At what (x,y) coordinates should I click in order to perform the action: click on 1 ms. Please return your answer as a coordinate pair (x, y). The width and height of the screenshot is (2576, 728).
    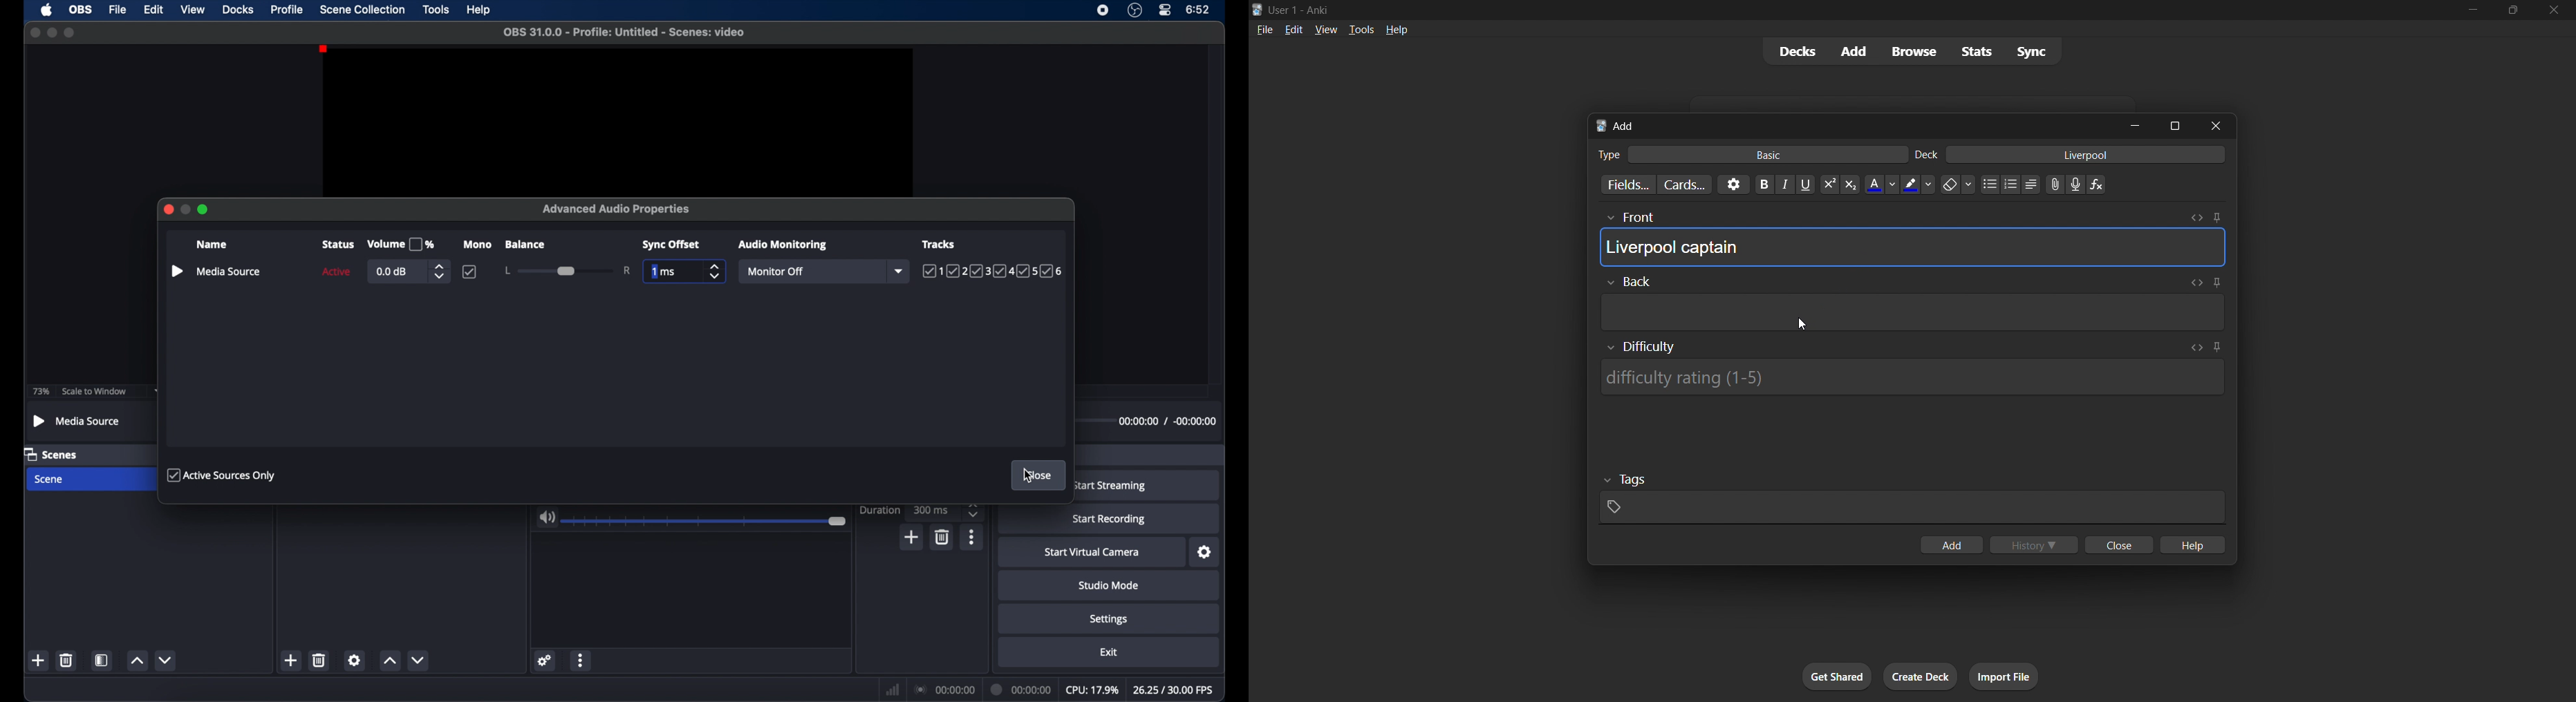
    Looking at the image, I should click on (665, 272).